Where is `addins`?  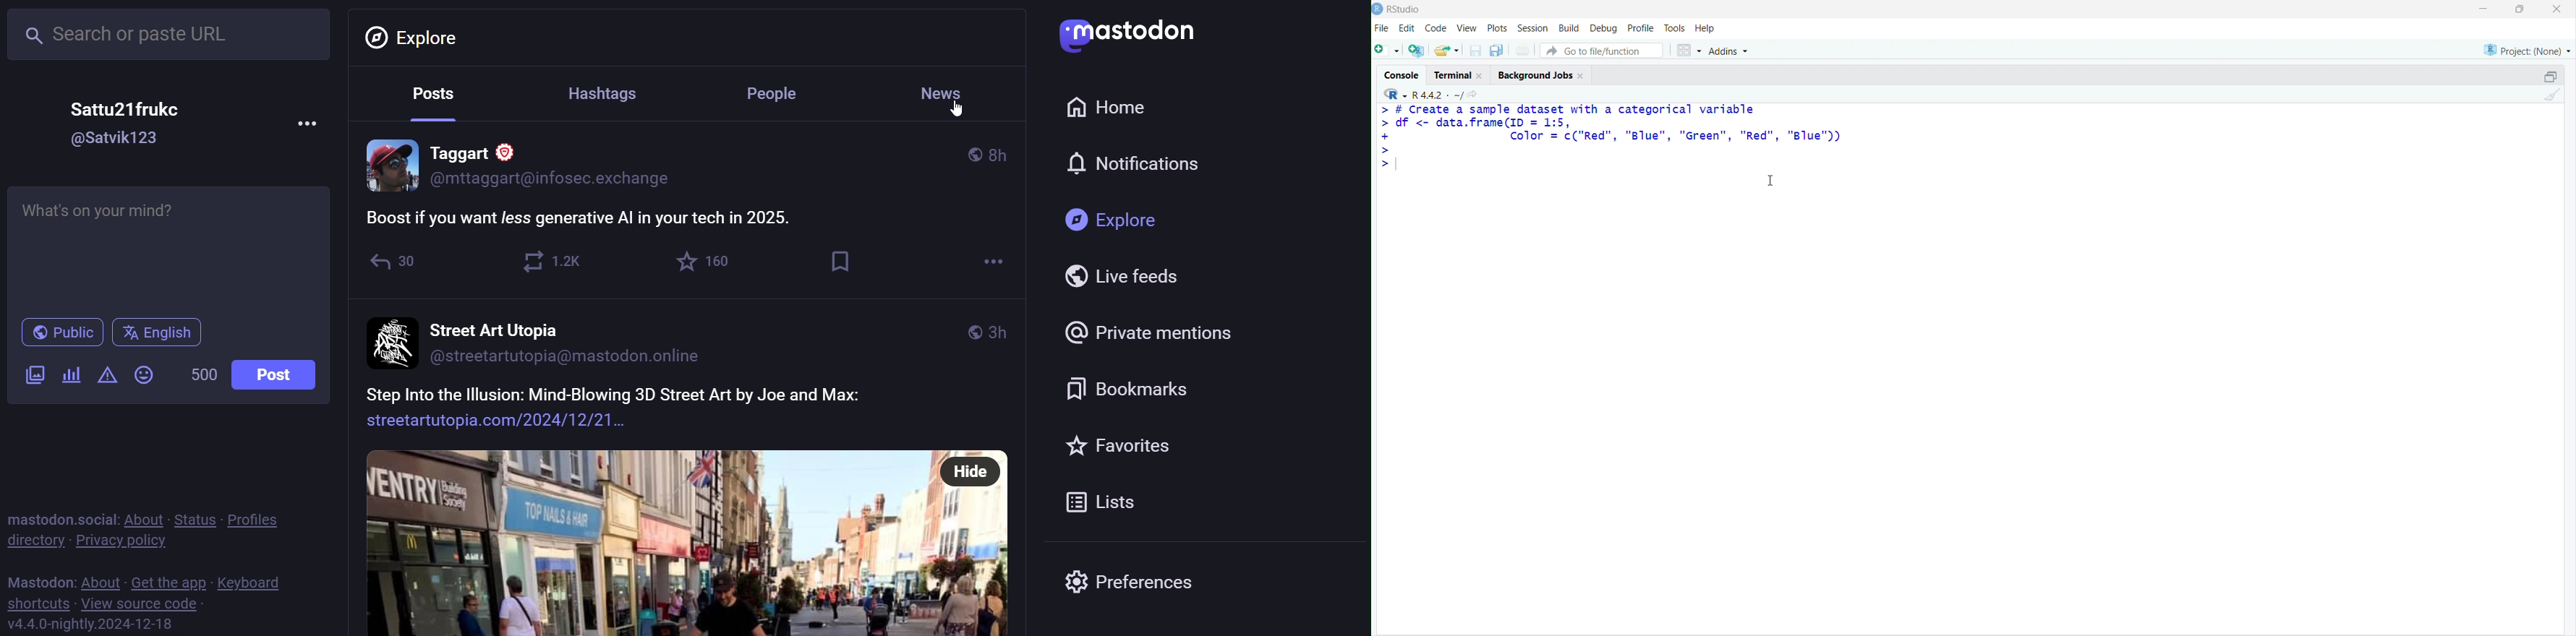
addins is located at coordinates (1731, 52).